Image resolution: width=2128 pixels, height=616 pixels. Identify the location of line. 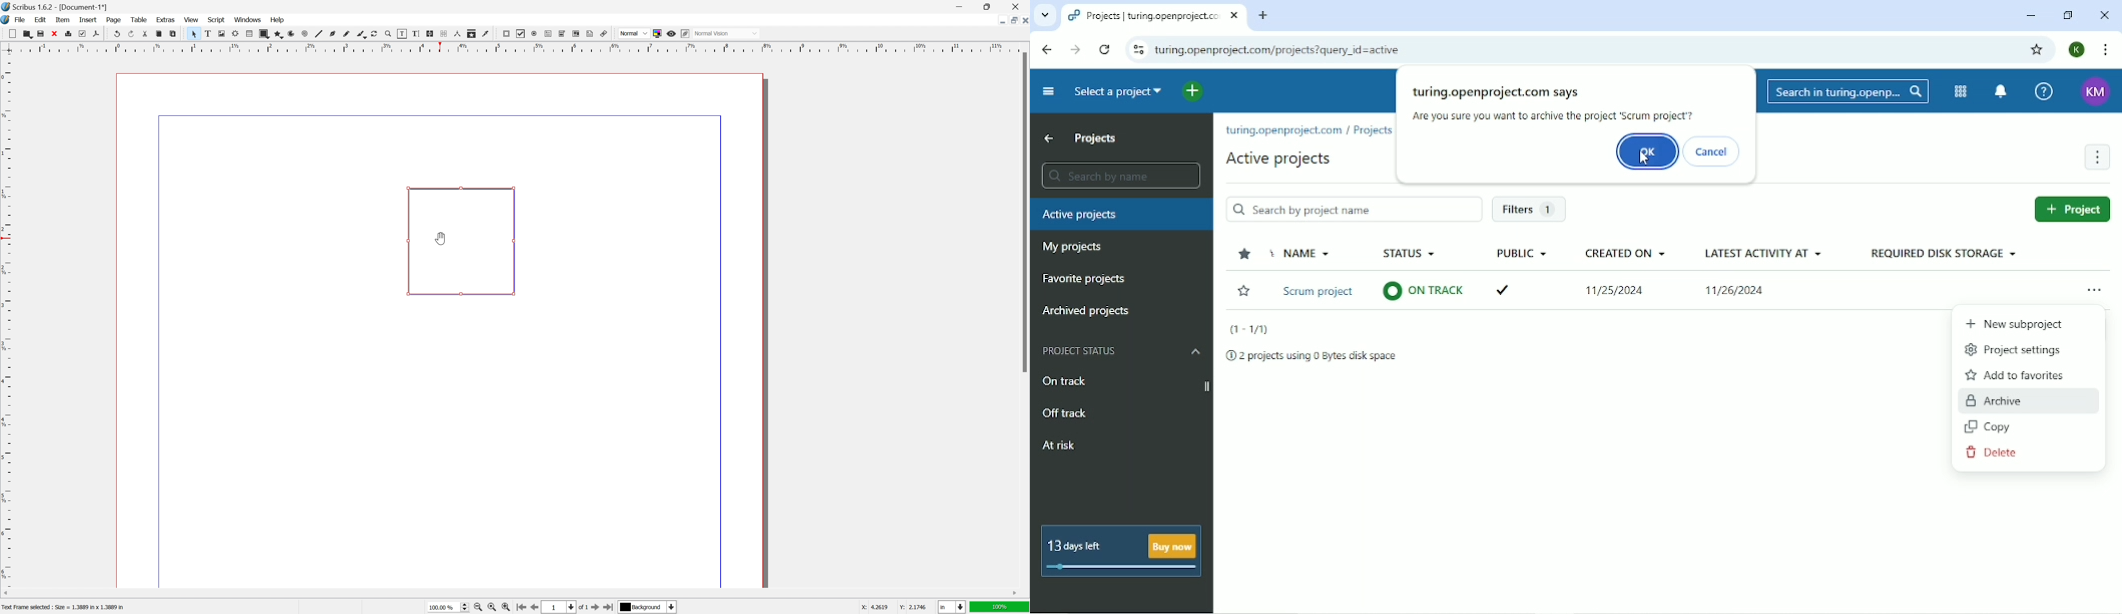
(319, 34).